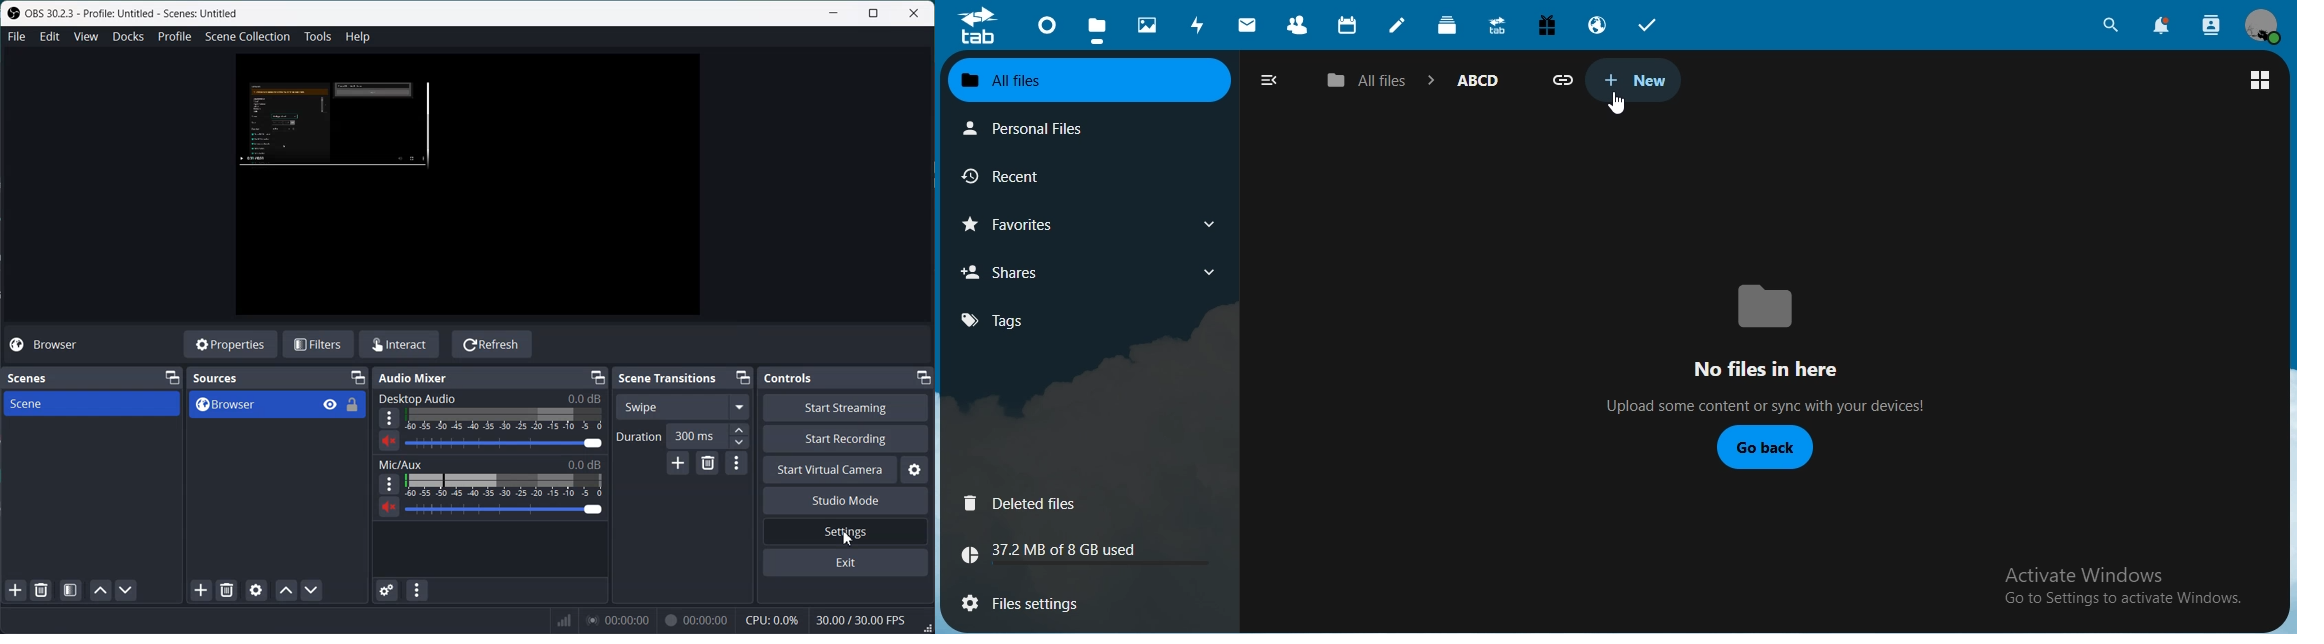 The image size is (2324, 644). What do you see at coordinates (201, 590) in the screenshot?
I see `Add Sources` at bounding box center [201, 590].